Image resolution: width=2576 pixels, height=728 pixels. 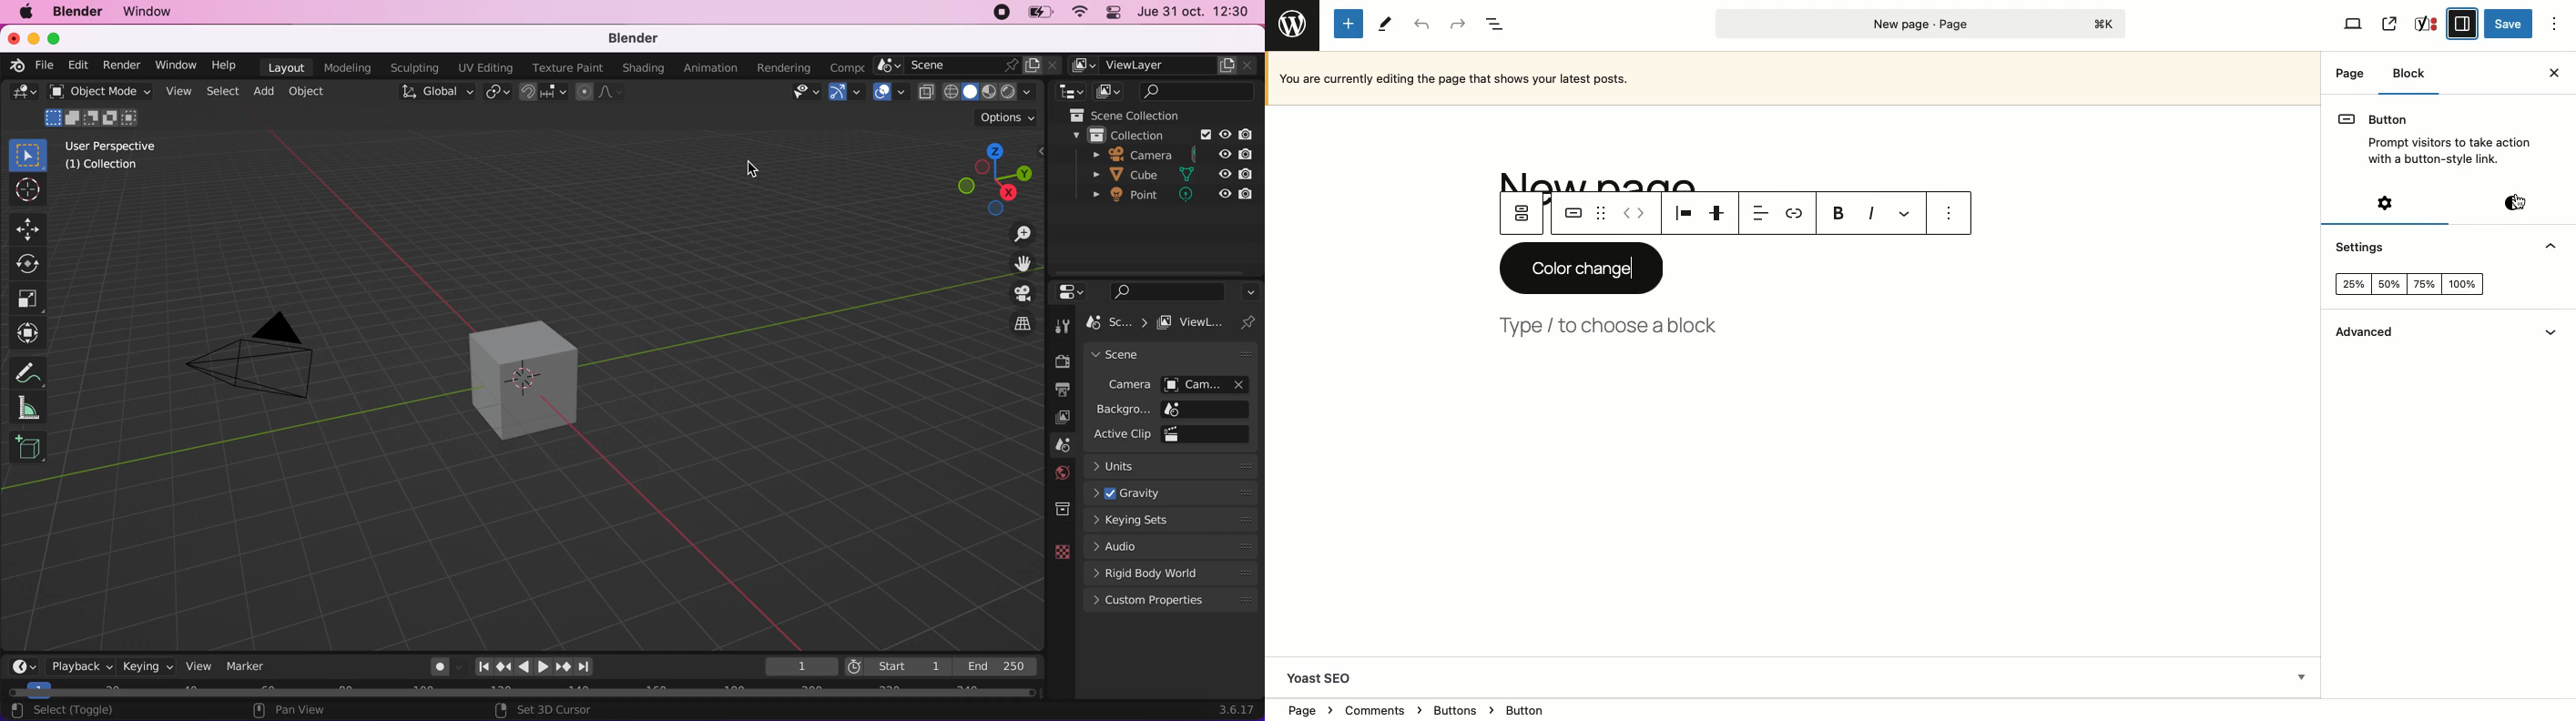 I want to click on active clip, so click(x=1211, y=434).